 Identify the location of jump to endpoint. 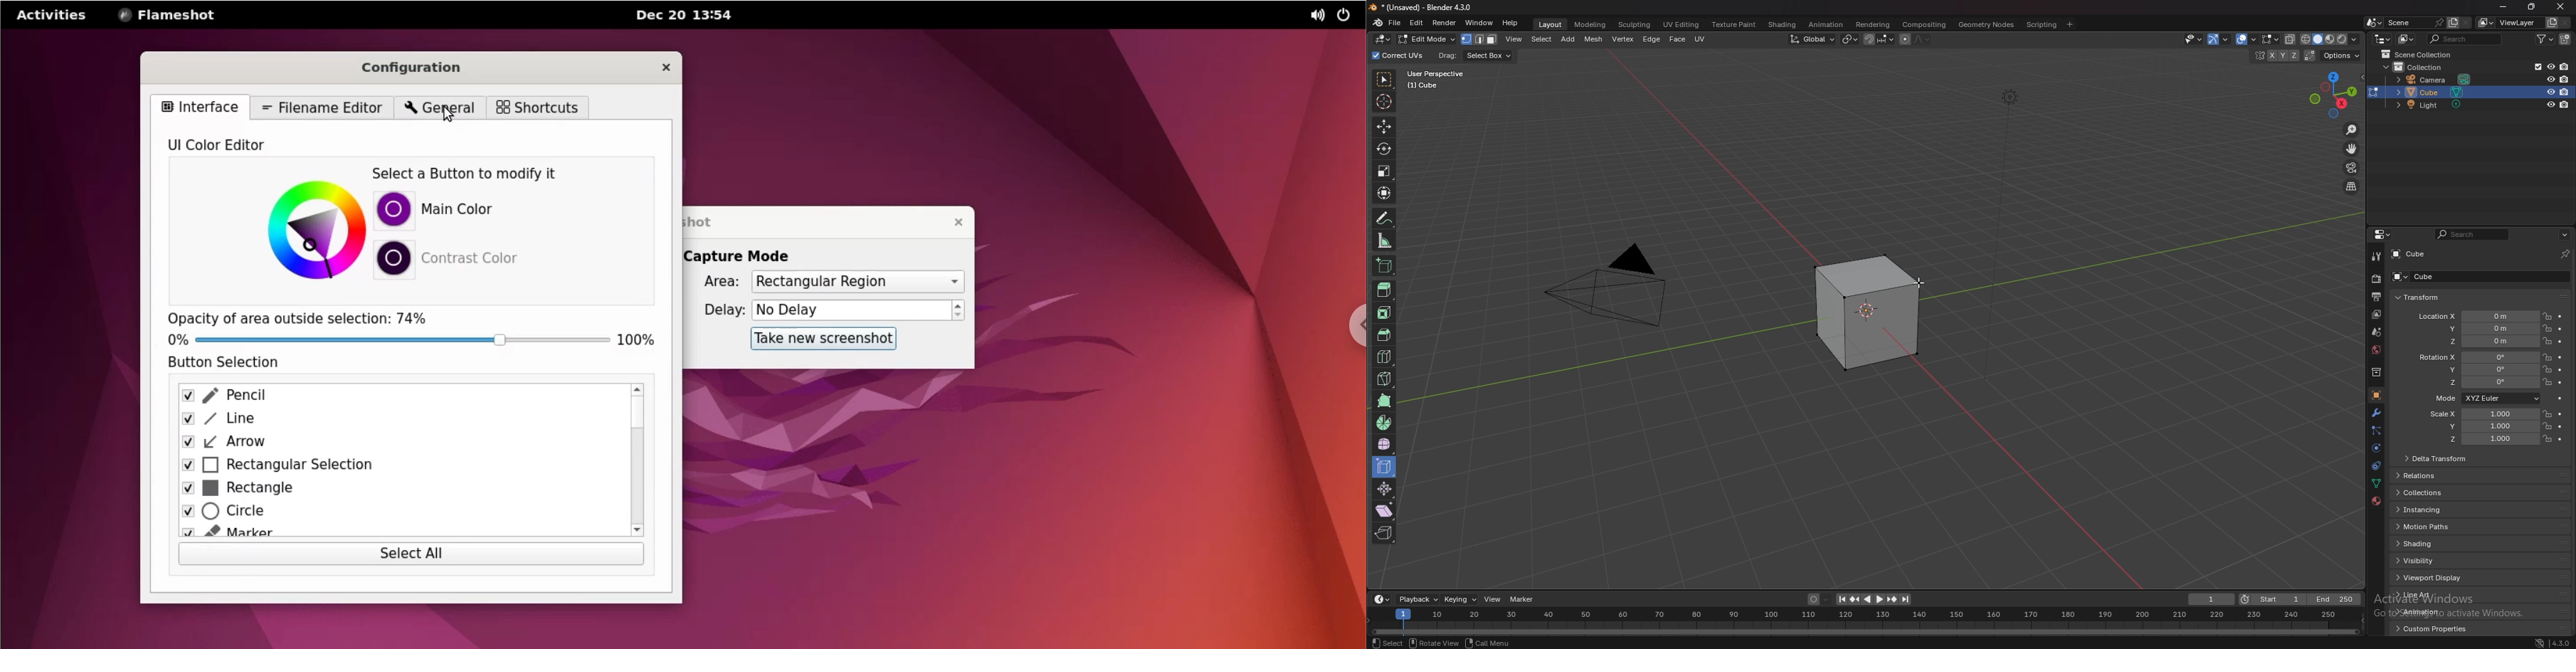
(1840, 599).